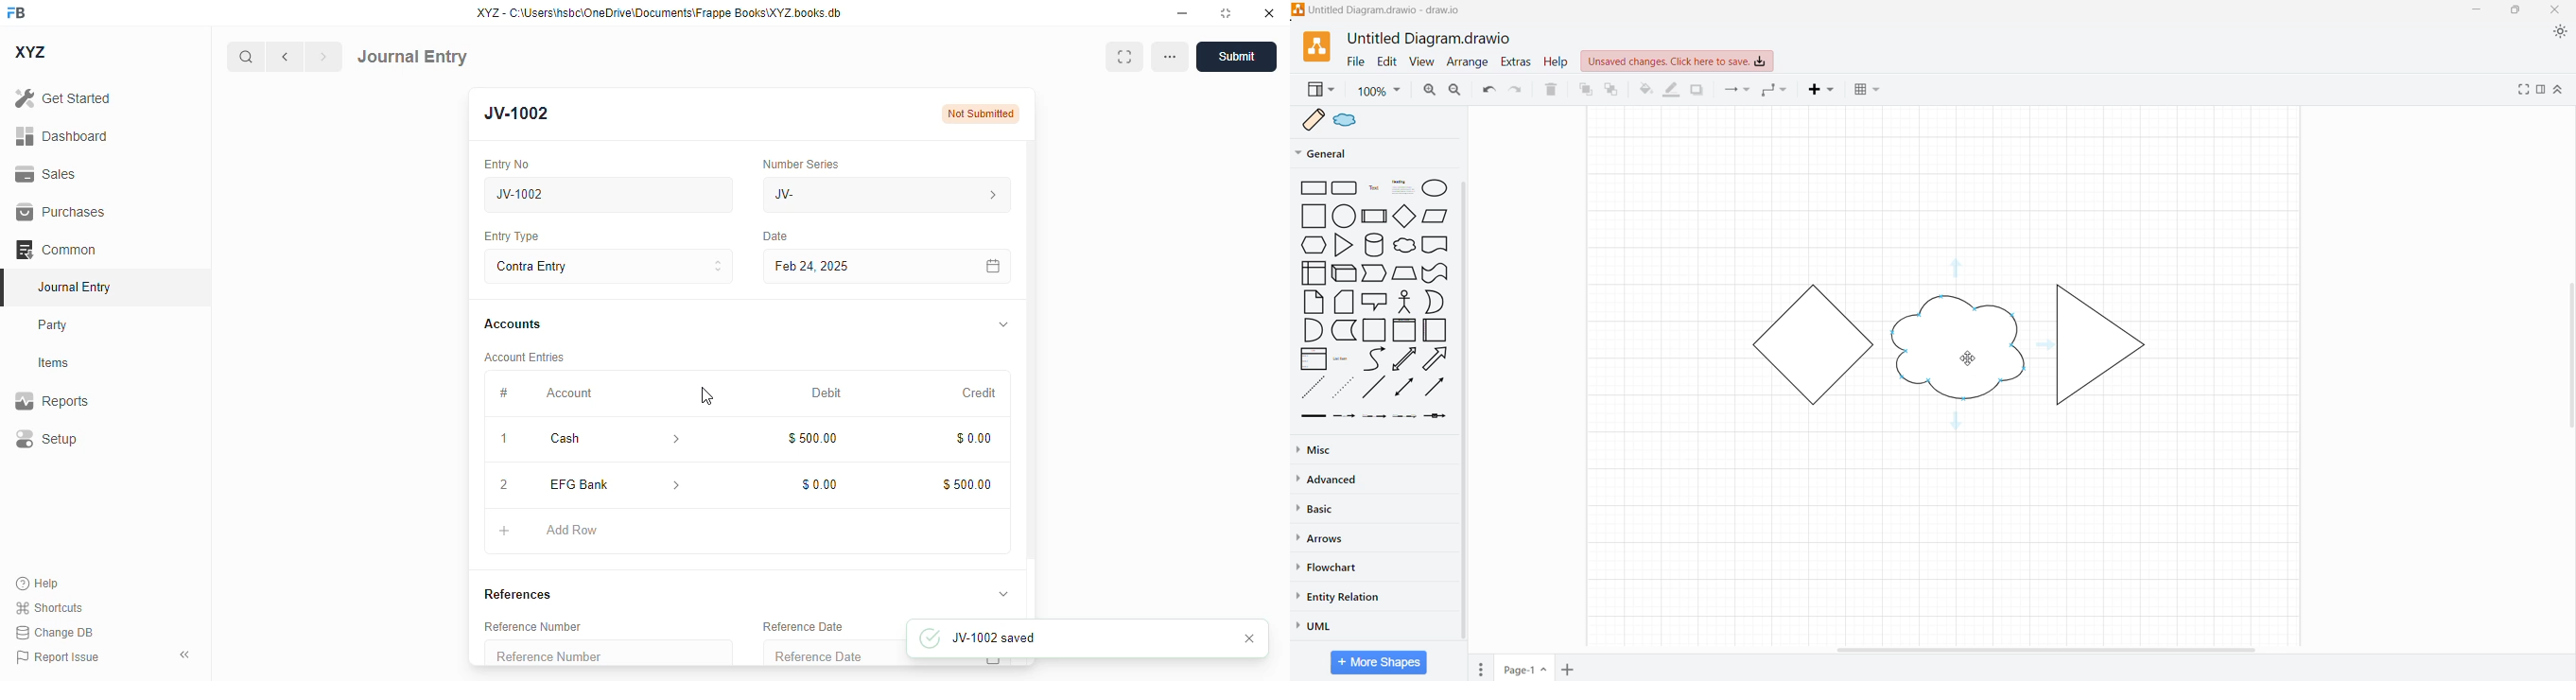  I want to click on View, so click(1423, 61).